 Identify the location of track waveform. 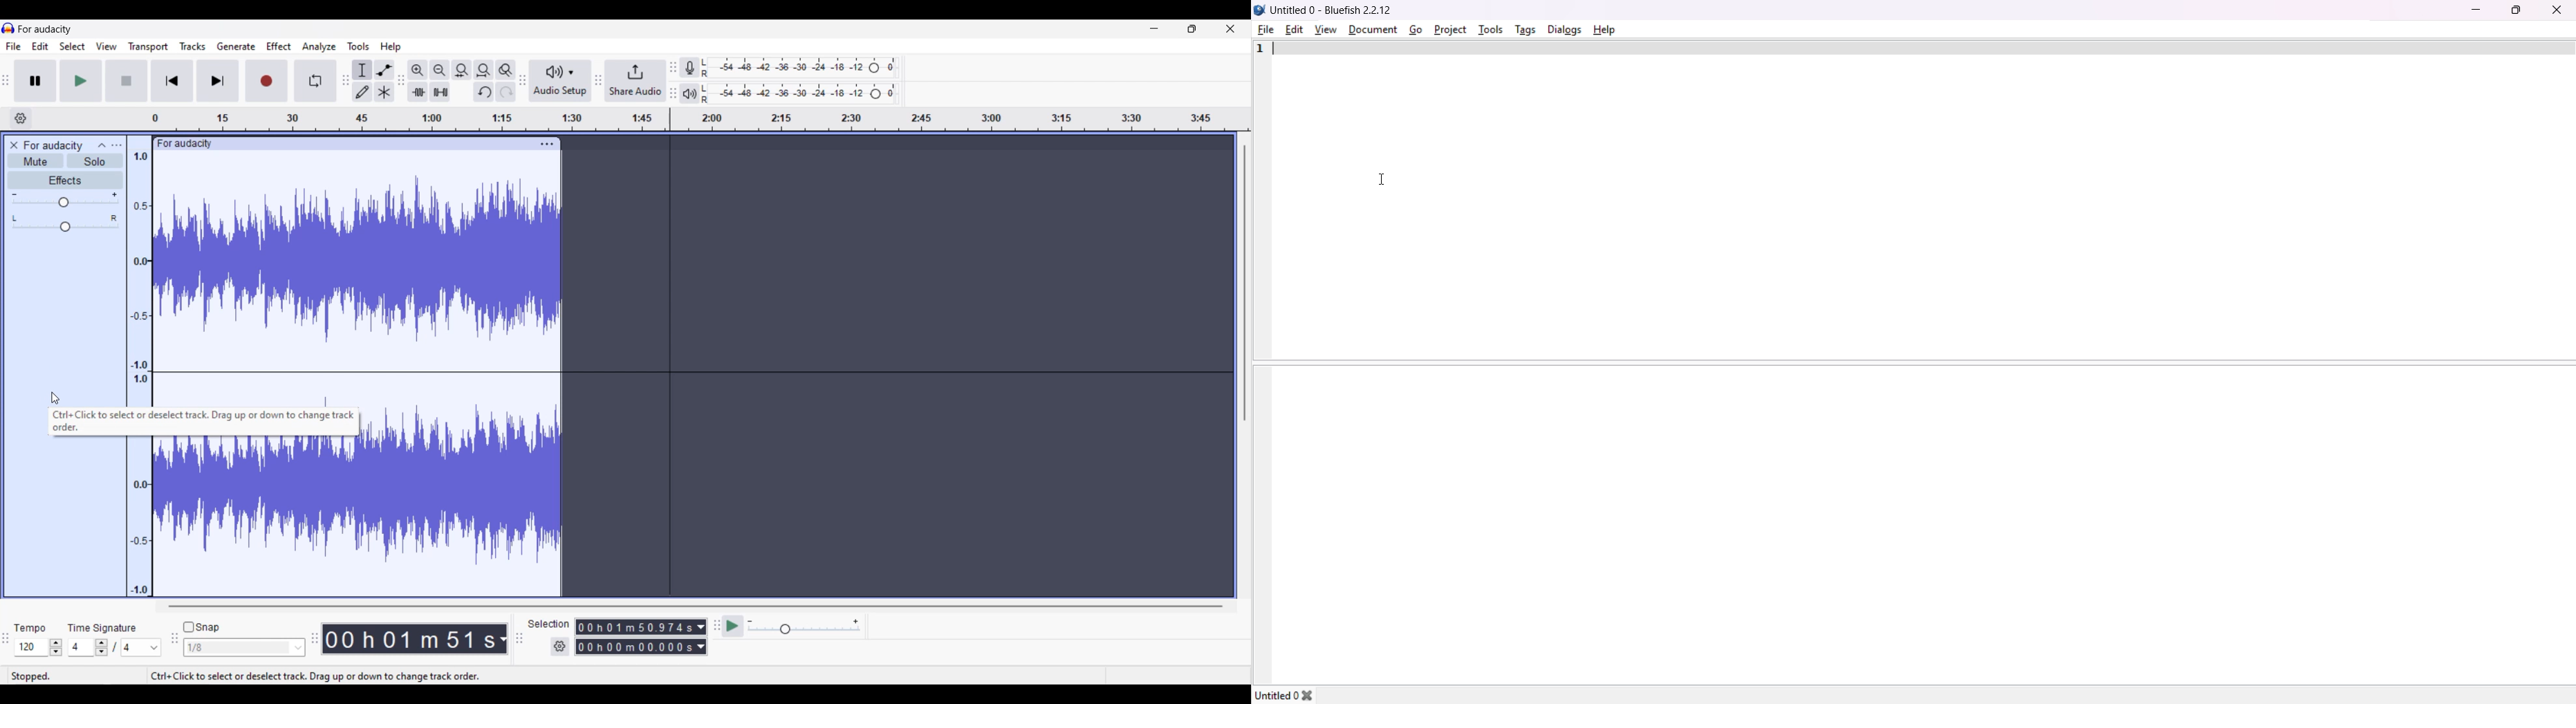
(360, 261).